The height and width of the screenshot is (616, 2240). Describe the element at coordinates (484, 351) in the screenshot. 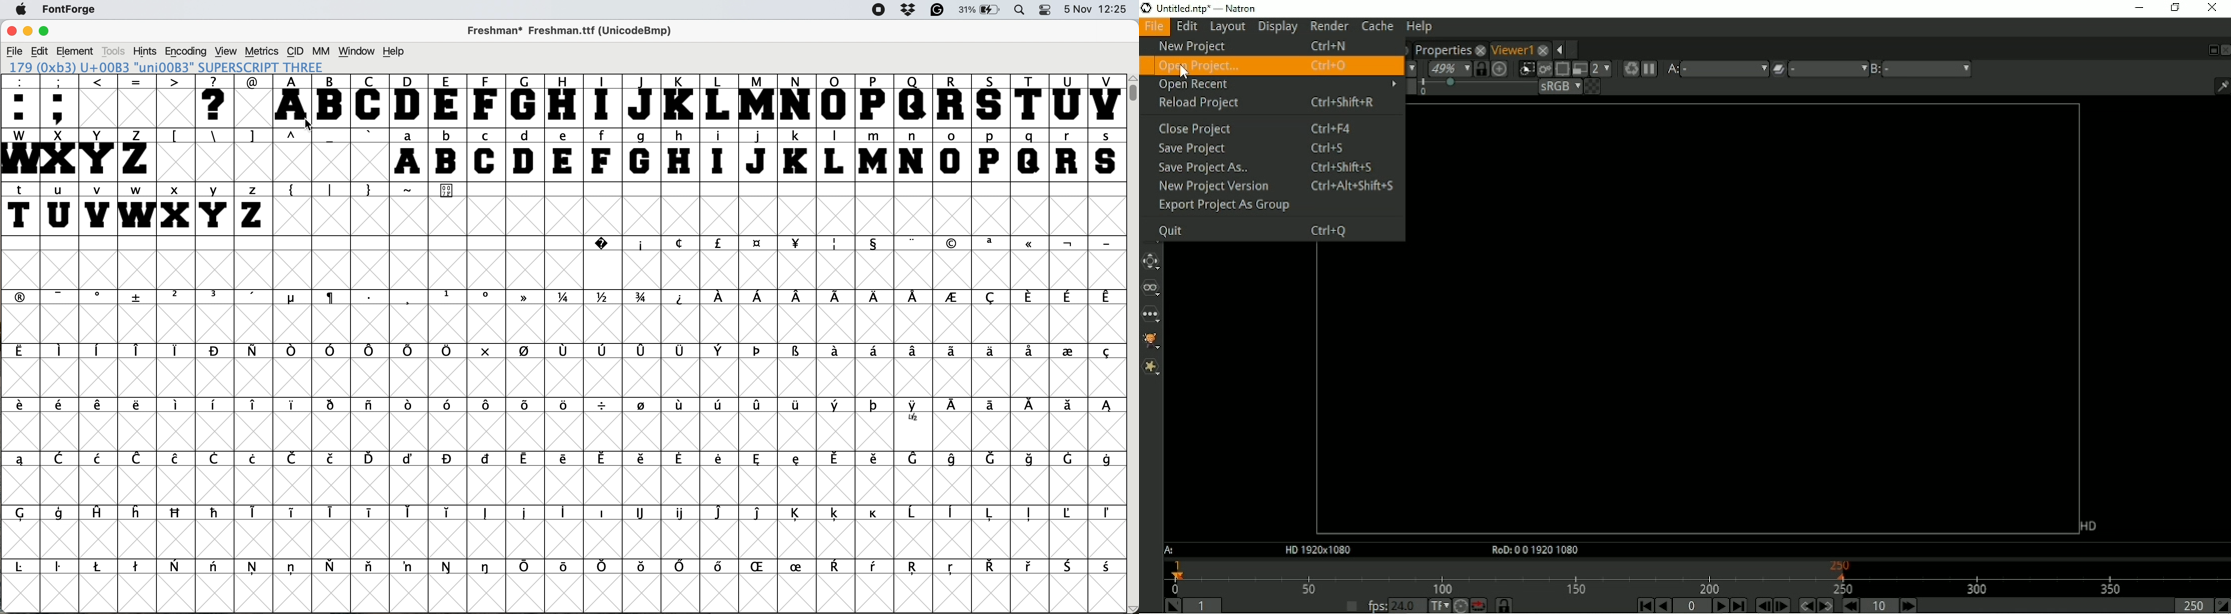

I see `x` at that location.